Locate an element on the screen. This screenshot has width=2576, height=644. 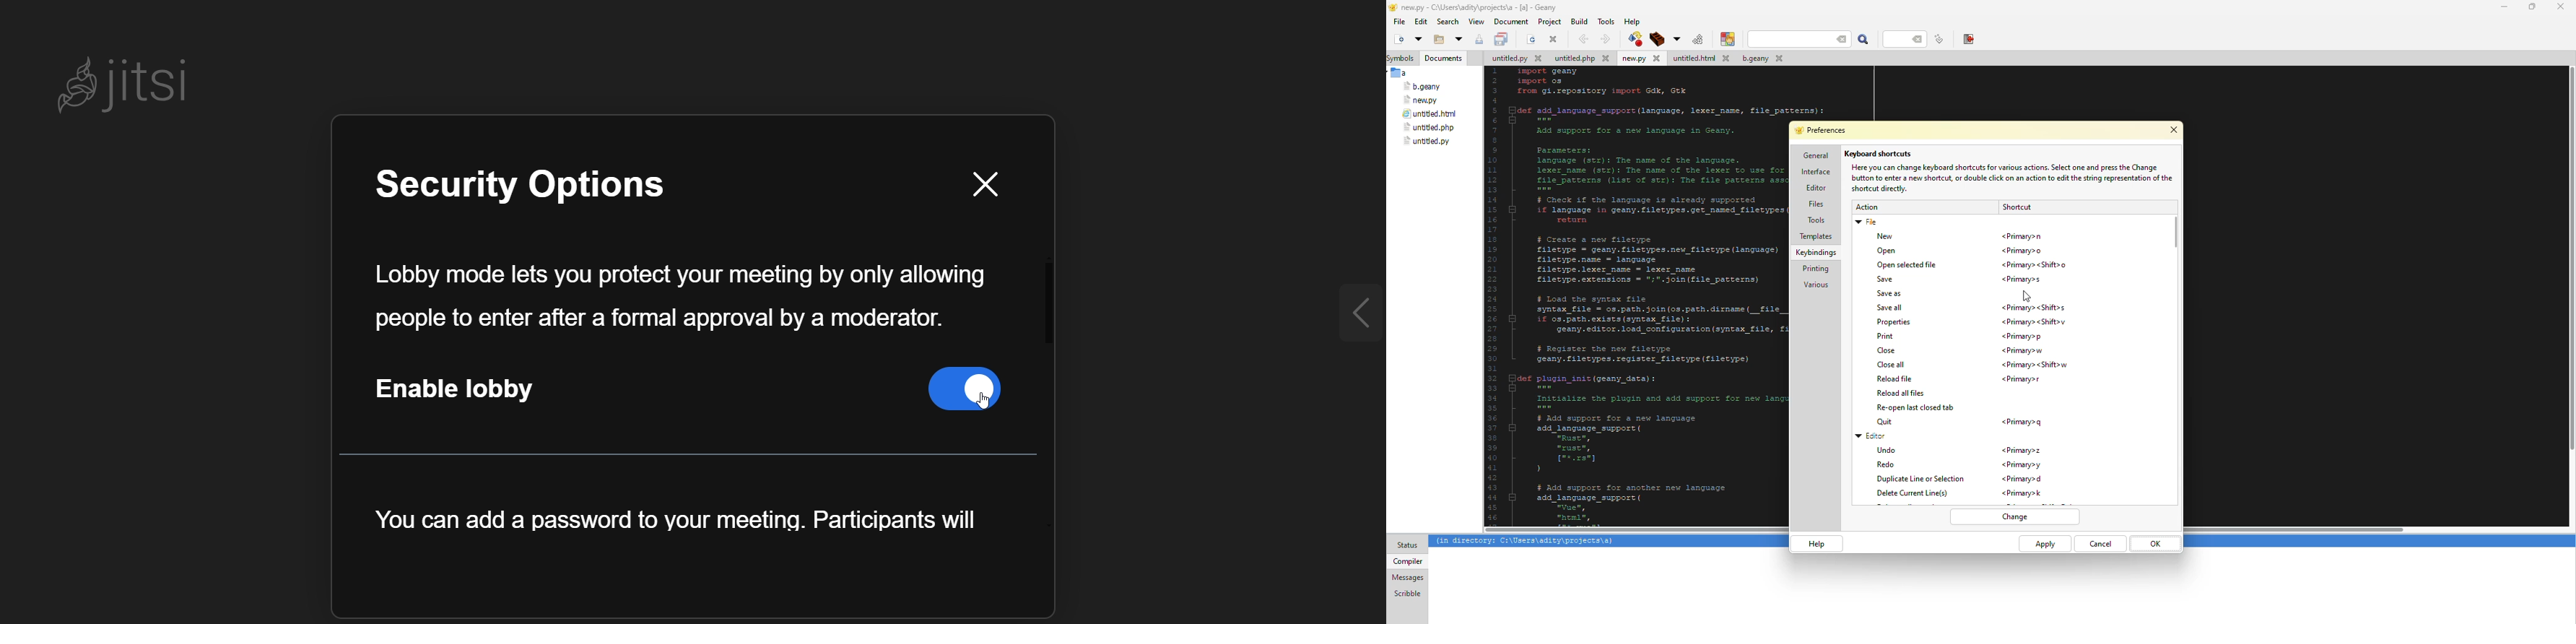
back is located at coordinates (1582, 38).